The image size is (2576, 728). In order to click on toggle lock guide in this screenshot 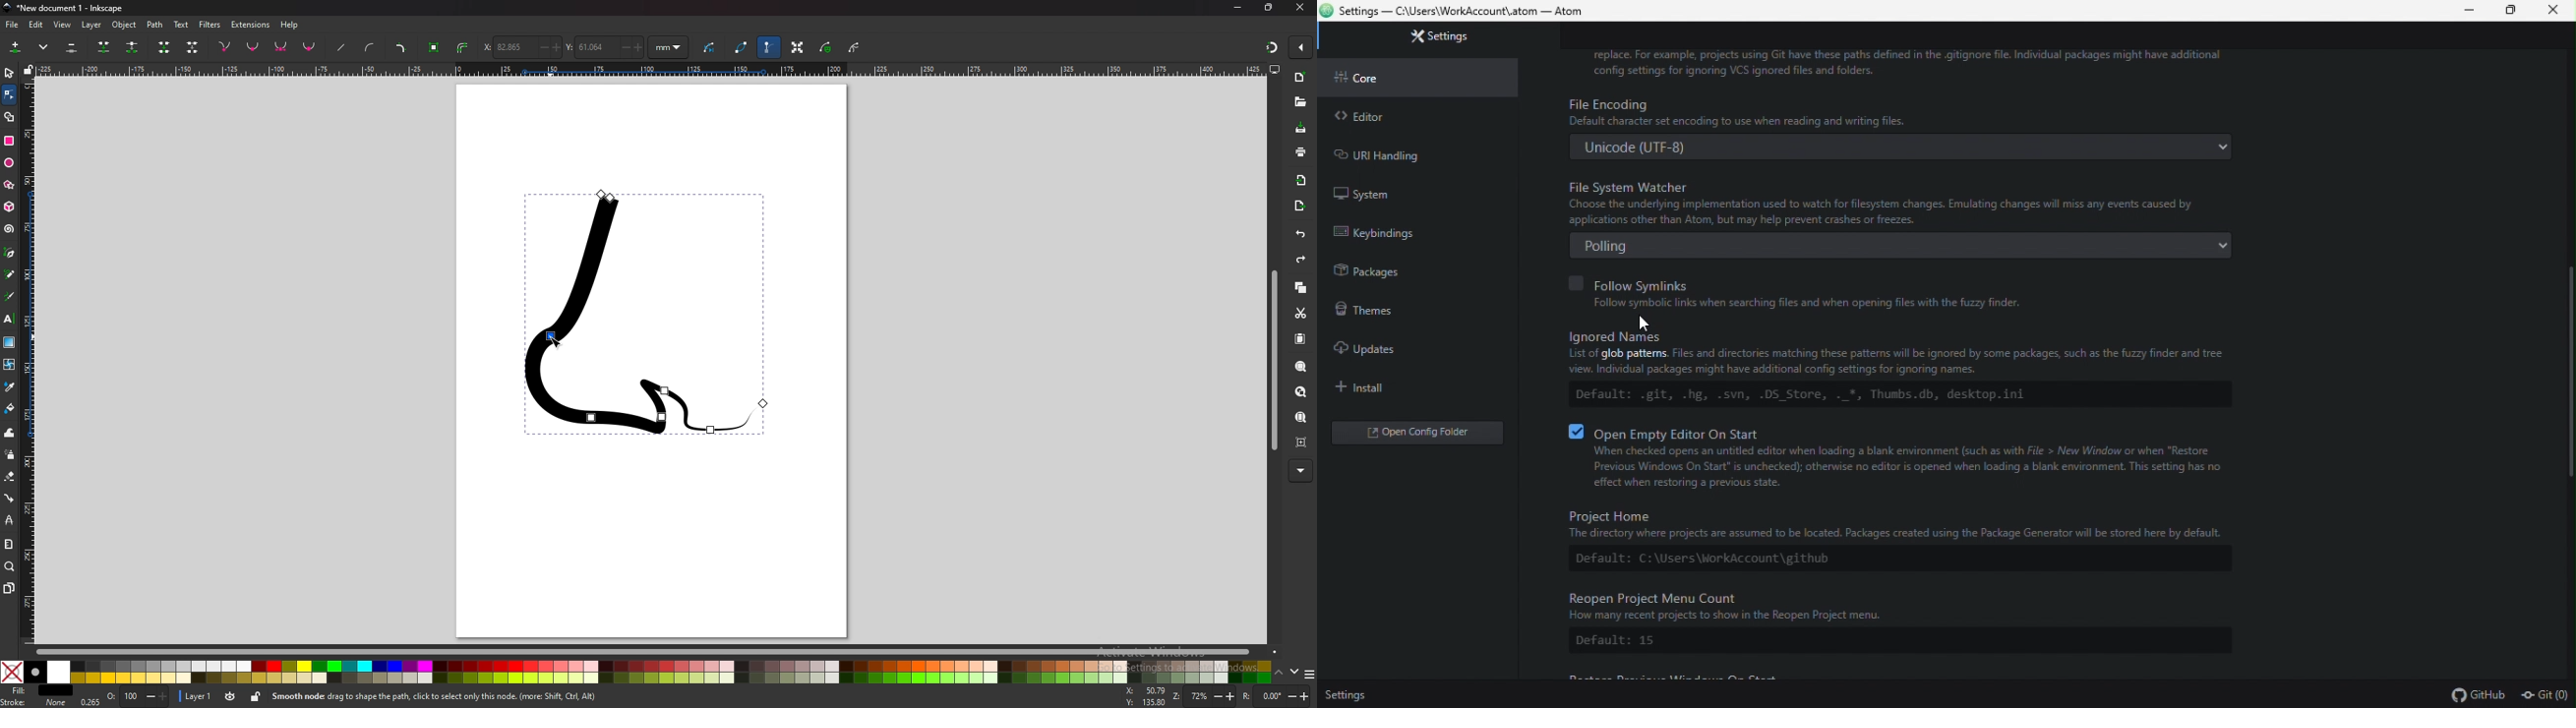, I will do `click(29, 69)`.